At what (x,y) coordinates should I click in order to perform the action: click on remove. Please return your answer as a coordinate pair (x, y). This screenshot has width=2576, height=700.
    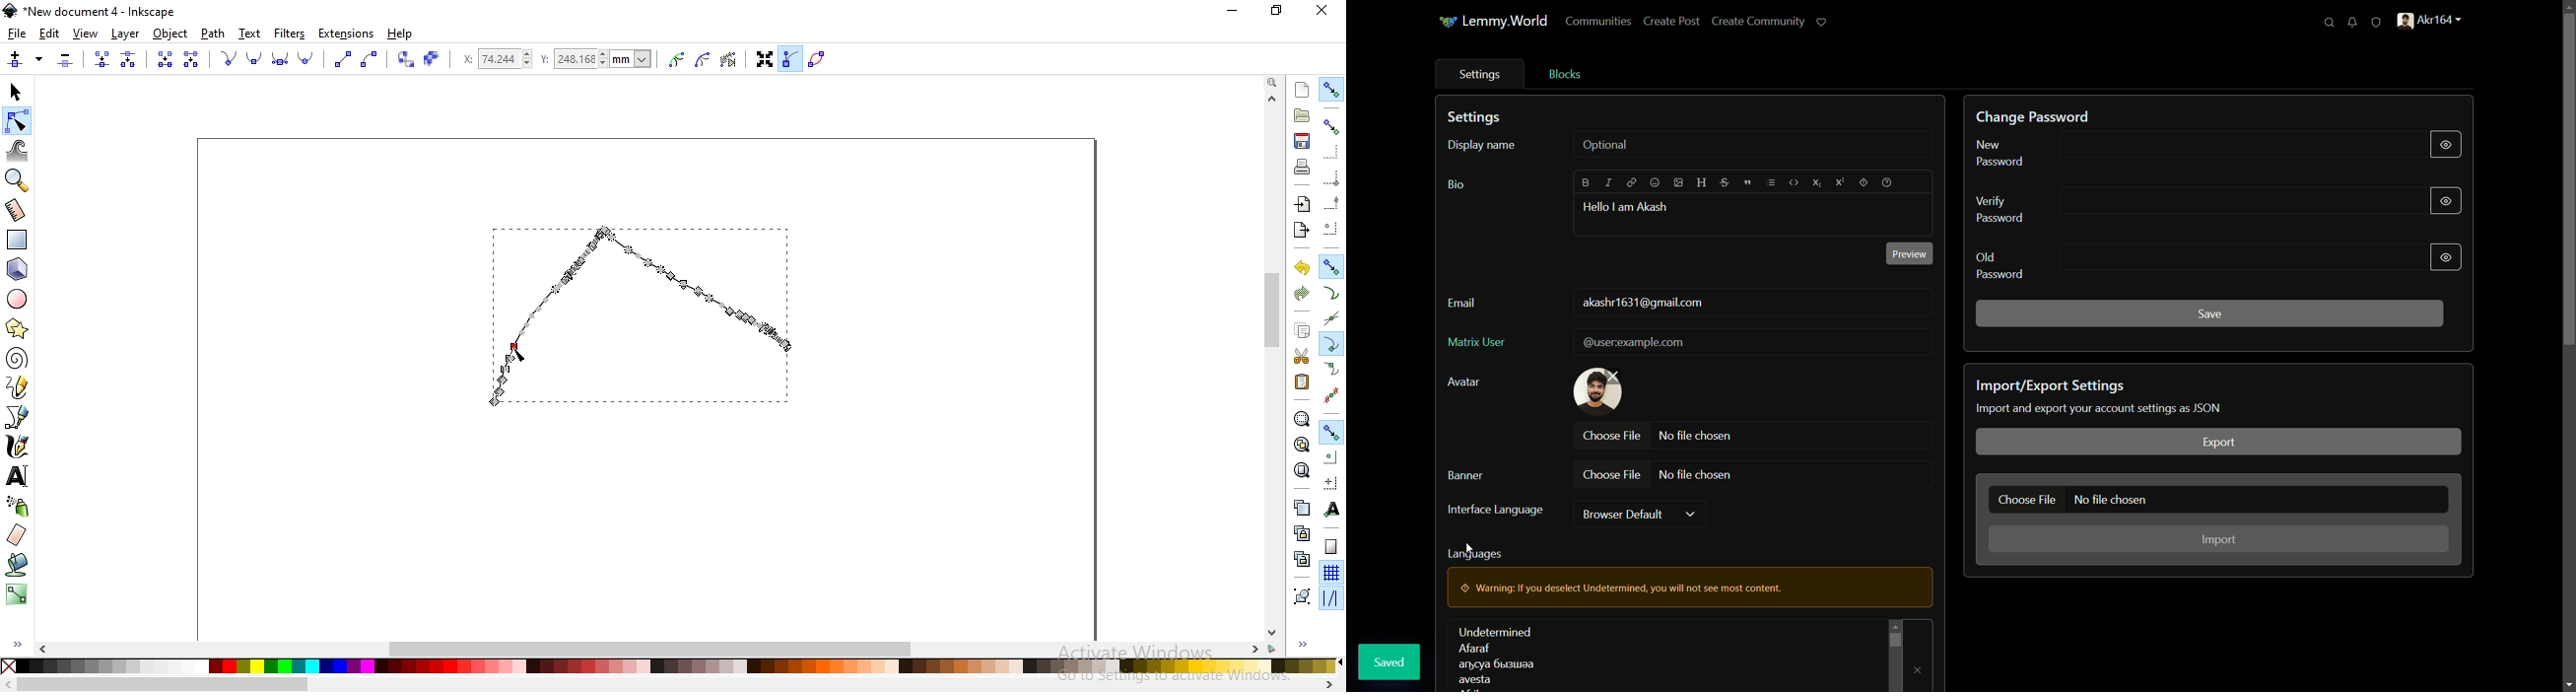
    Looking at the image, I should click on (1915, 670).